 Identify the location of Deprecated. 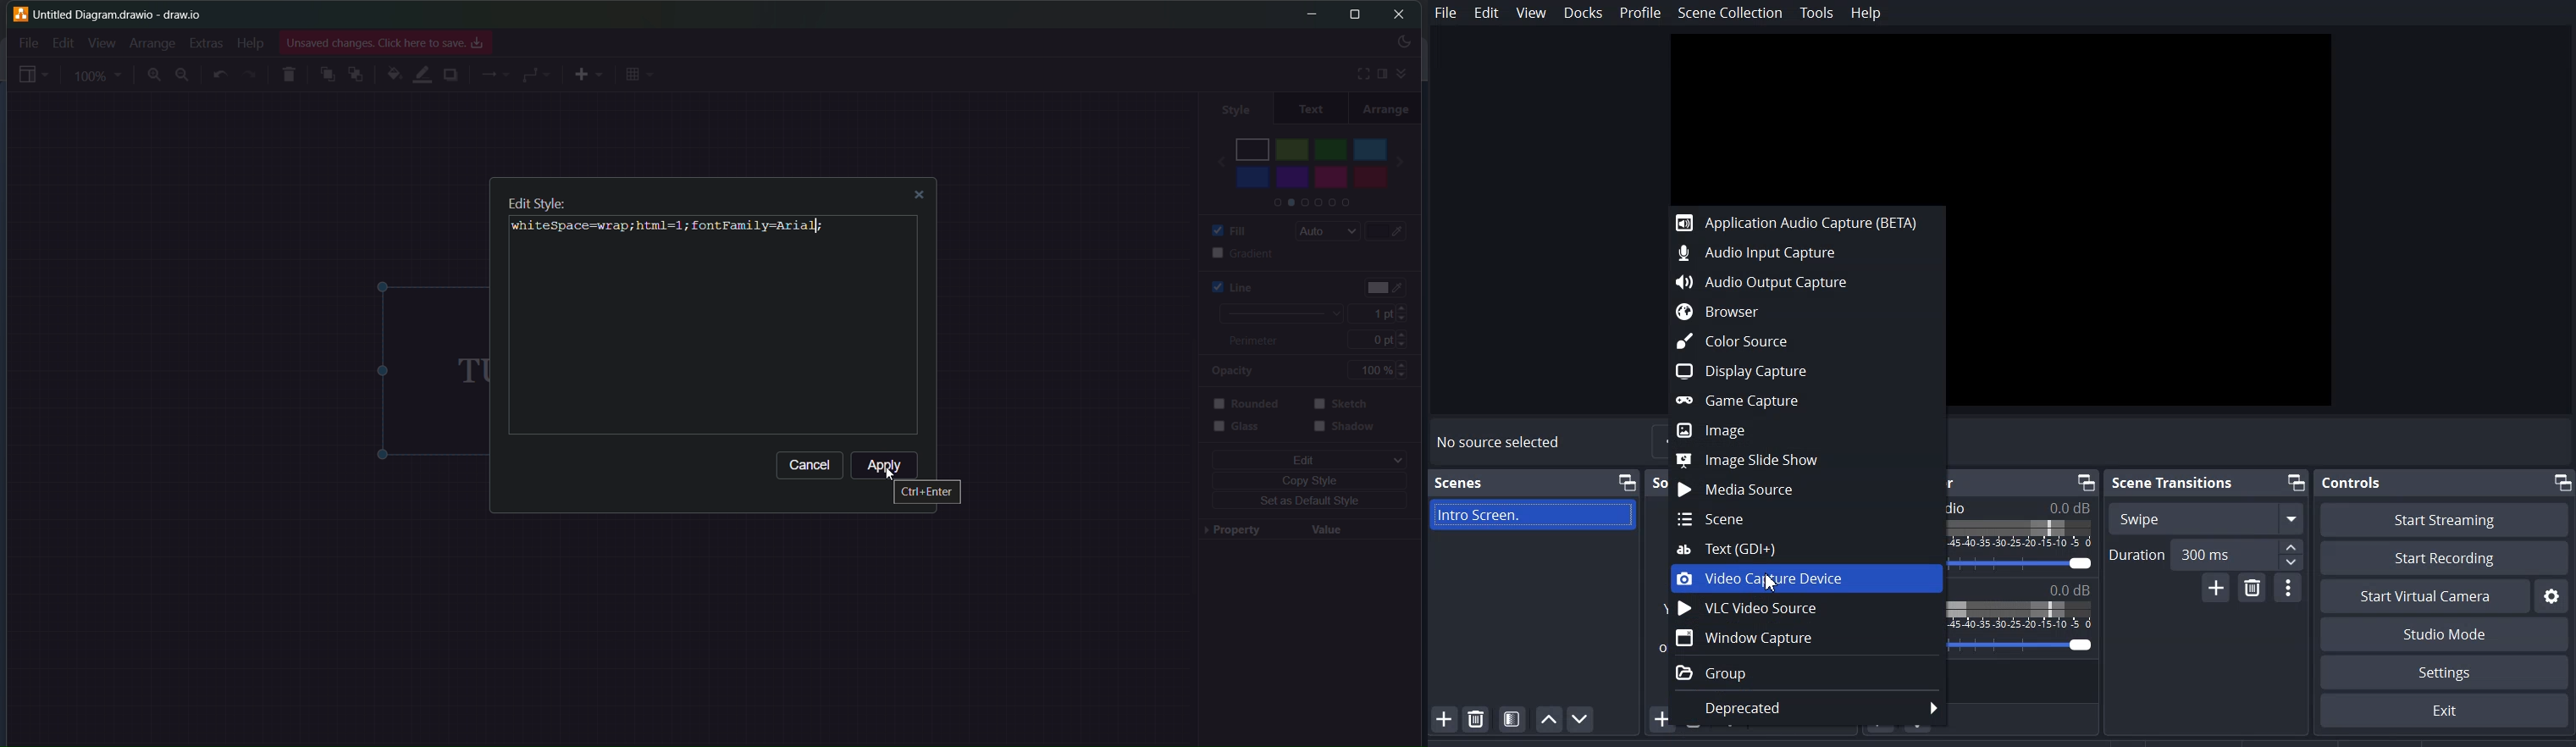
(1808, 708).